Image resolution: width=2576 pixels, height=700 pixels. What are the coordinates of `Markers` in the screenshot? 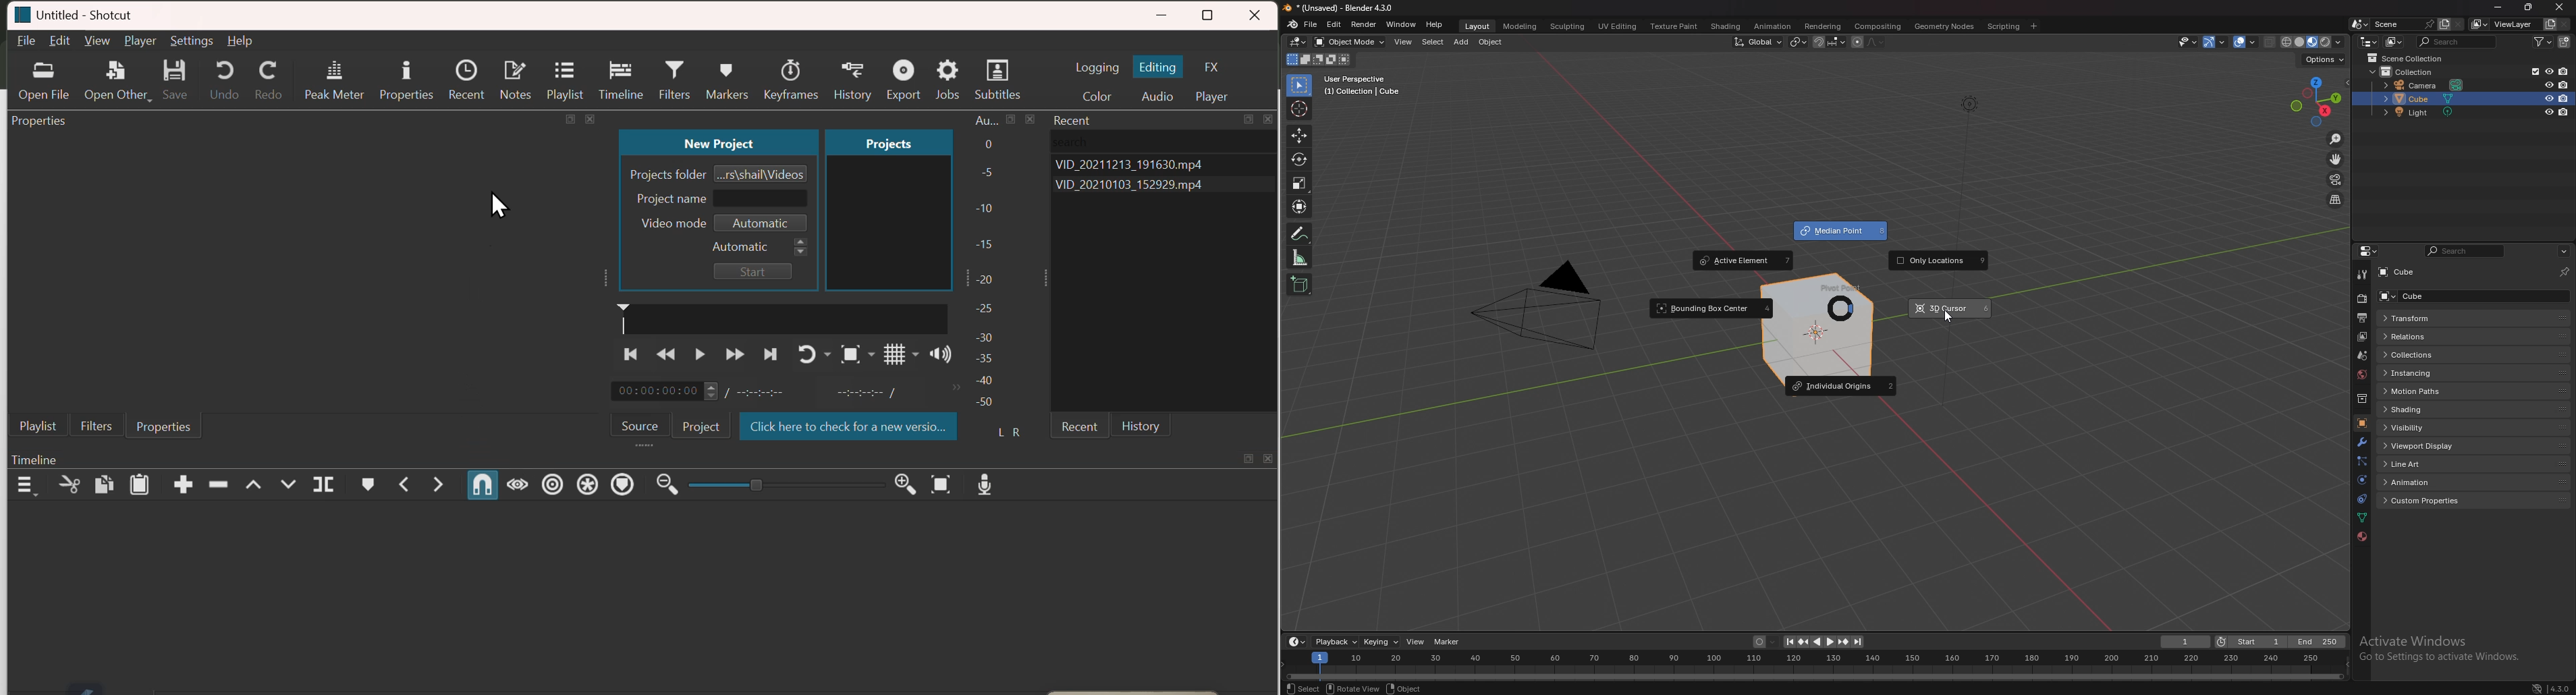 It's located at (725, 73).